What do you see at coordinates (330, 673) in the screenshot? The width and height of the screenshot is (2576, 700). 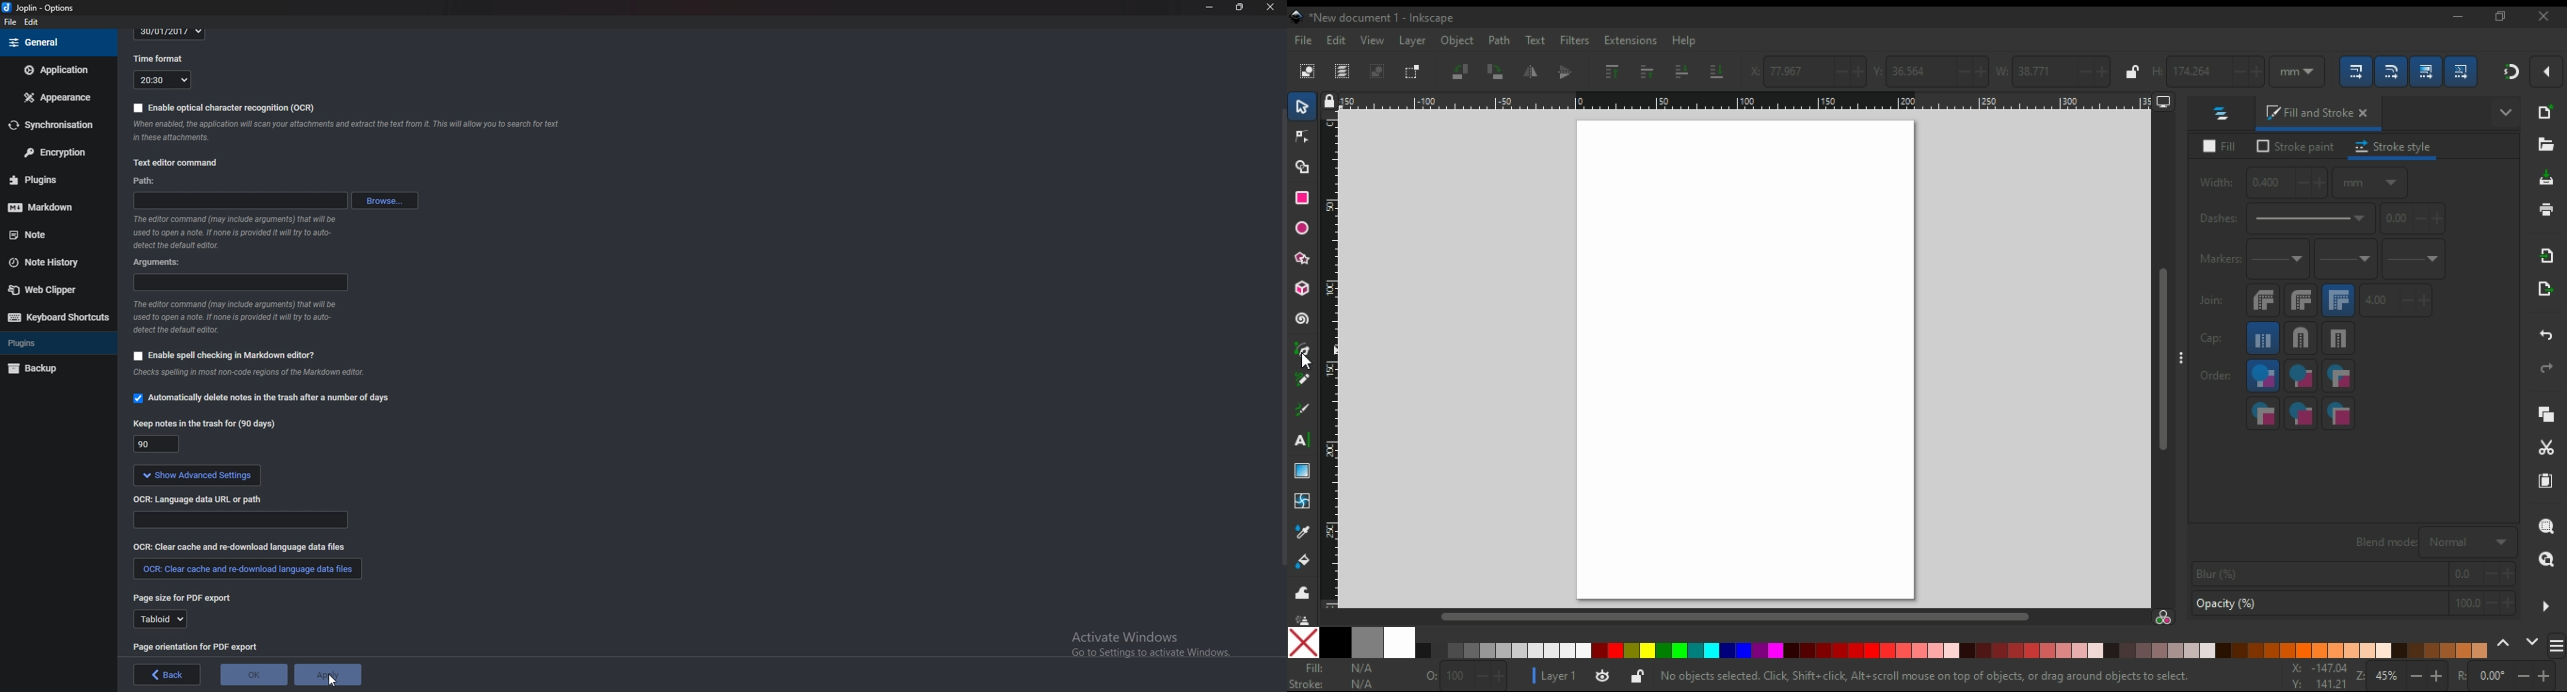 I see `Apply` at bounding box center [330, 673].